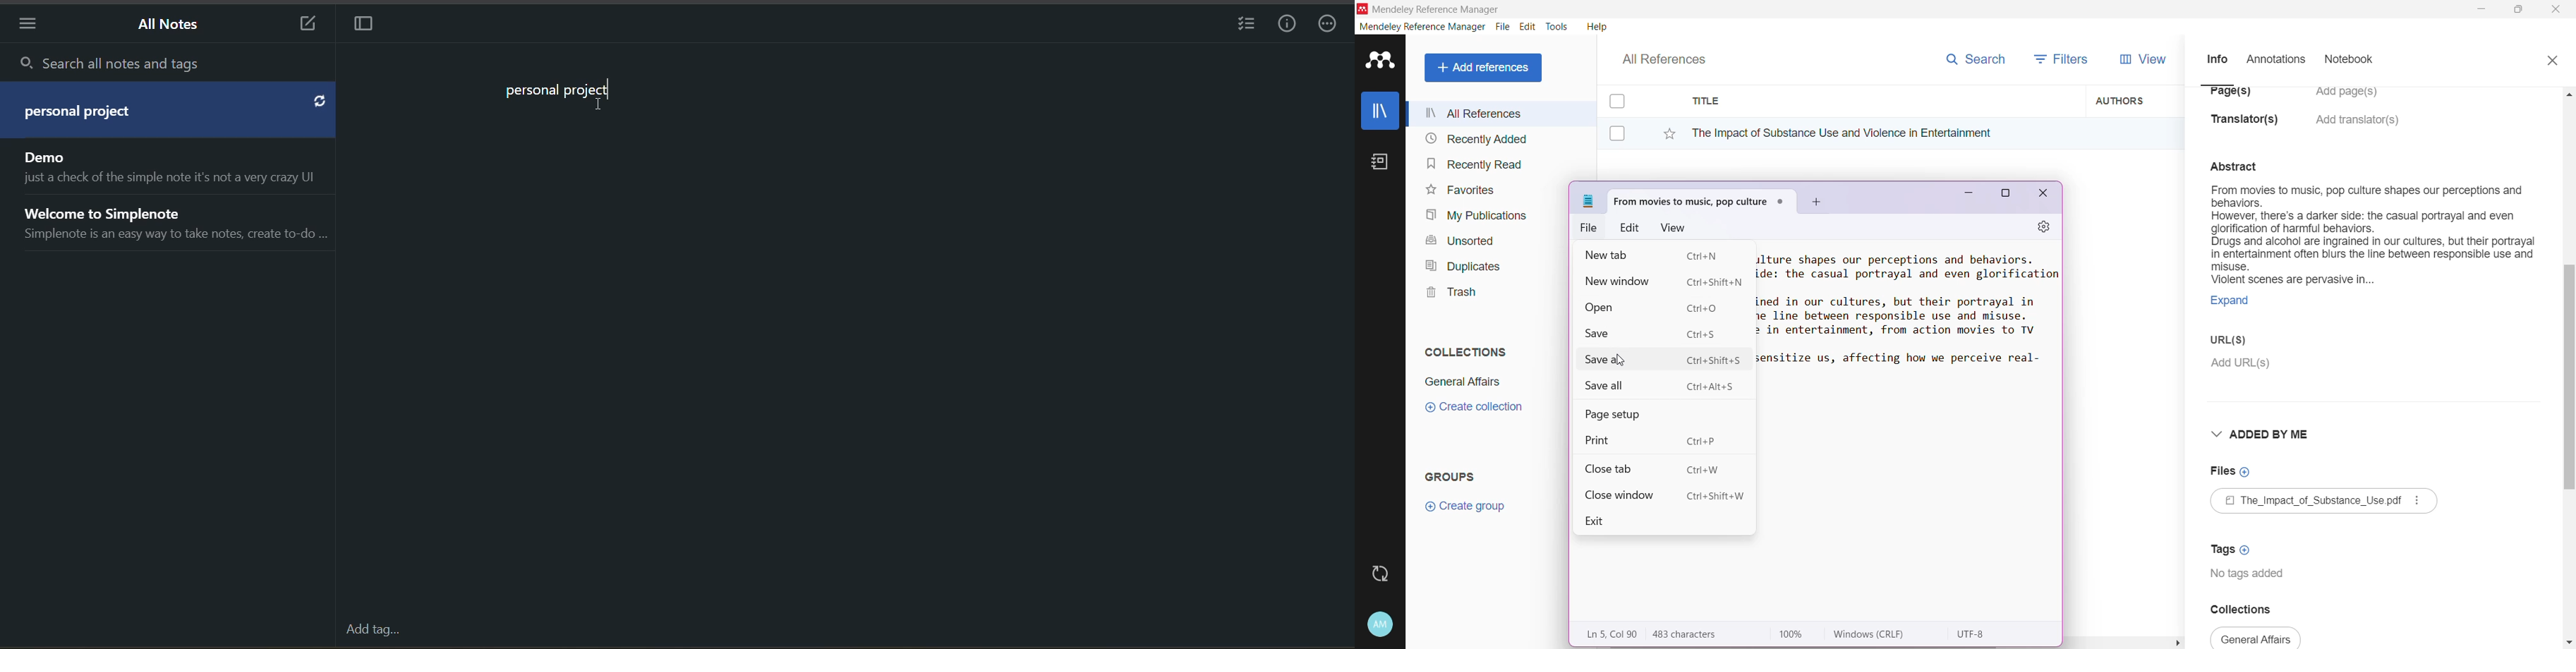 The height and width of the screenshot is (672, 2576). What do you see at coordinates (1964, 197) in the screenshot?
I see `Minimize` at bounding box center [1964, 197].